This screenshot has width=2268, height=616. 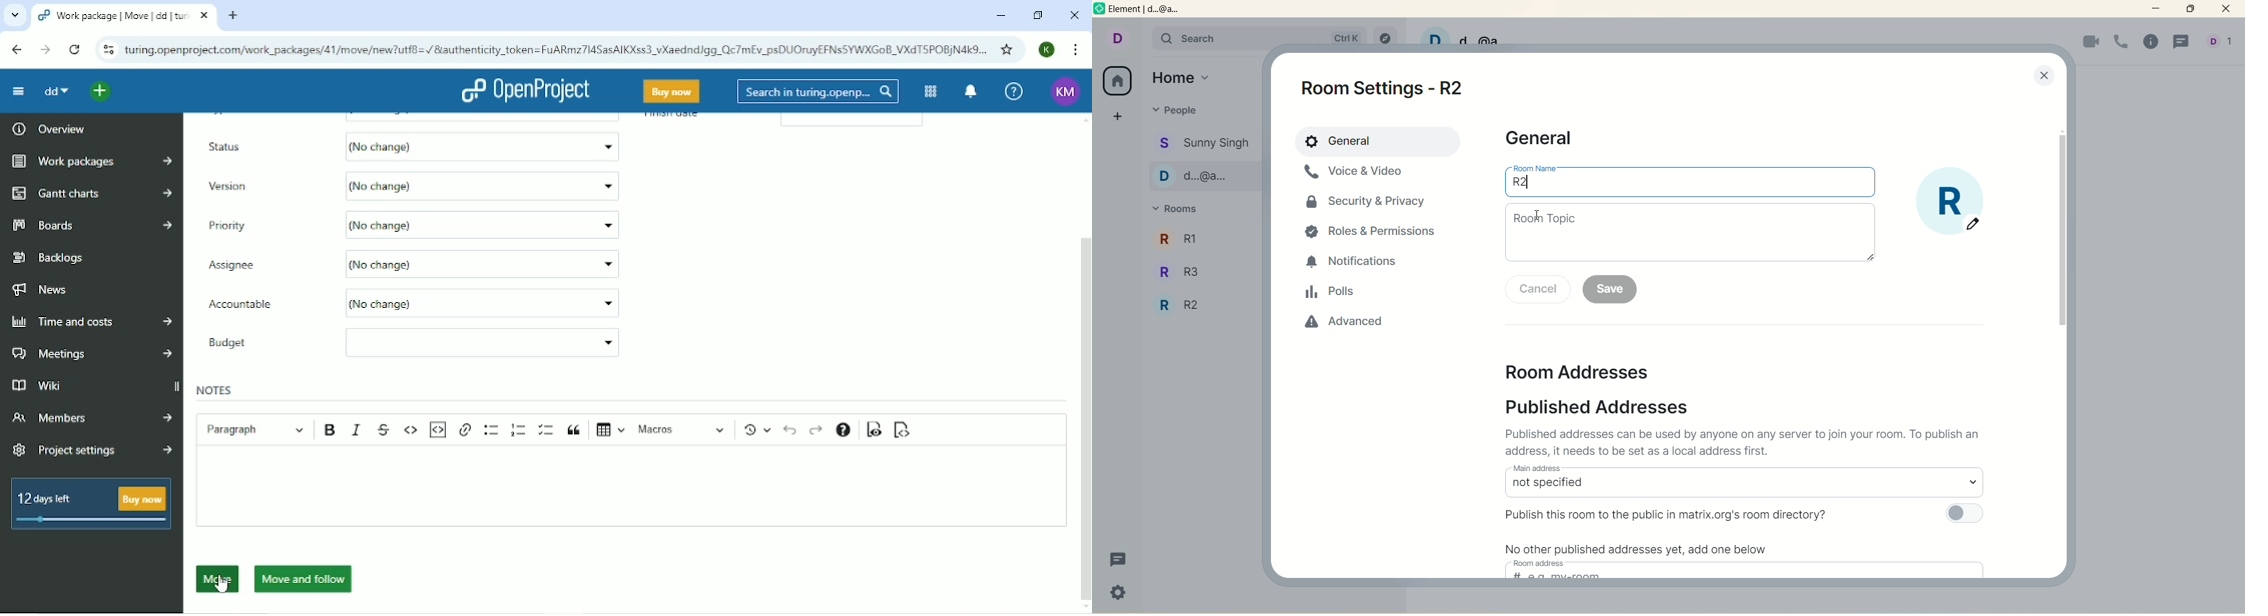 What do you see at coordinates (968, 91) in the screenshot?
I see `To notification center` at bounding box center [968, 91].